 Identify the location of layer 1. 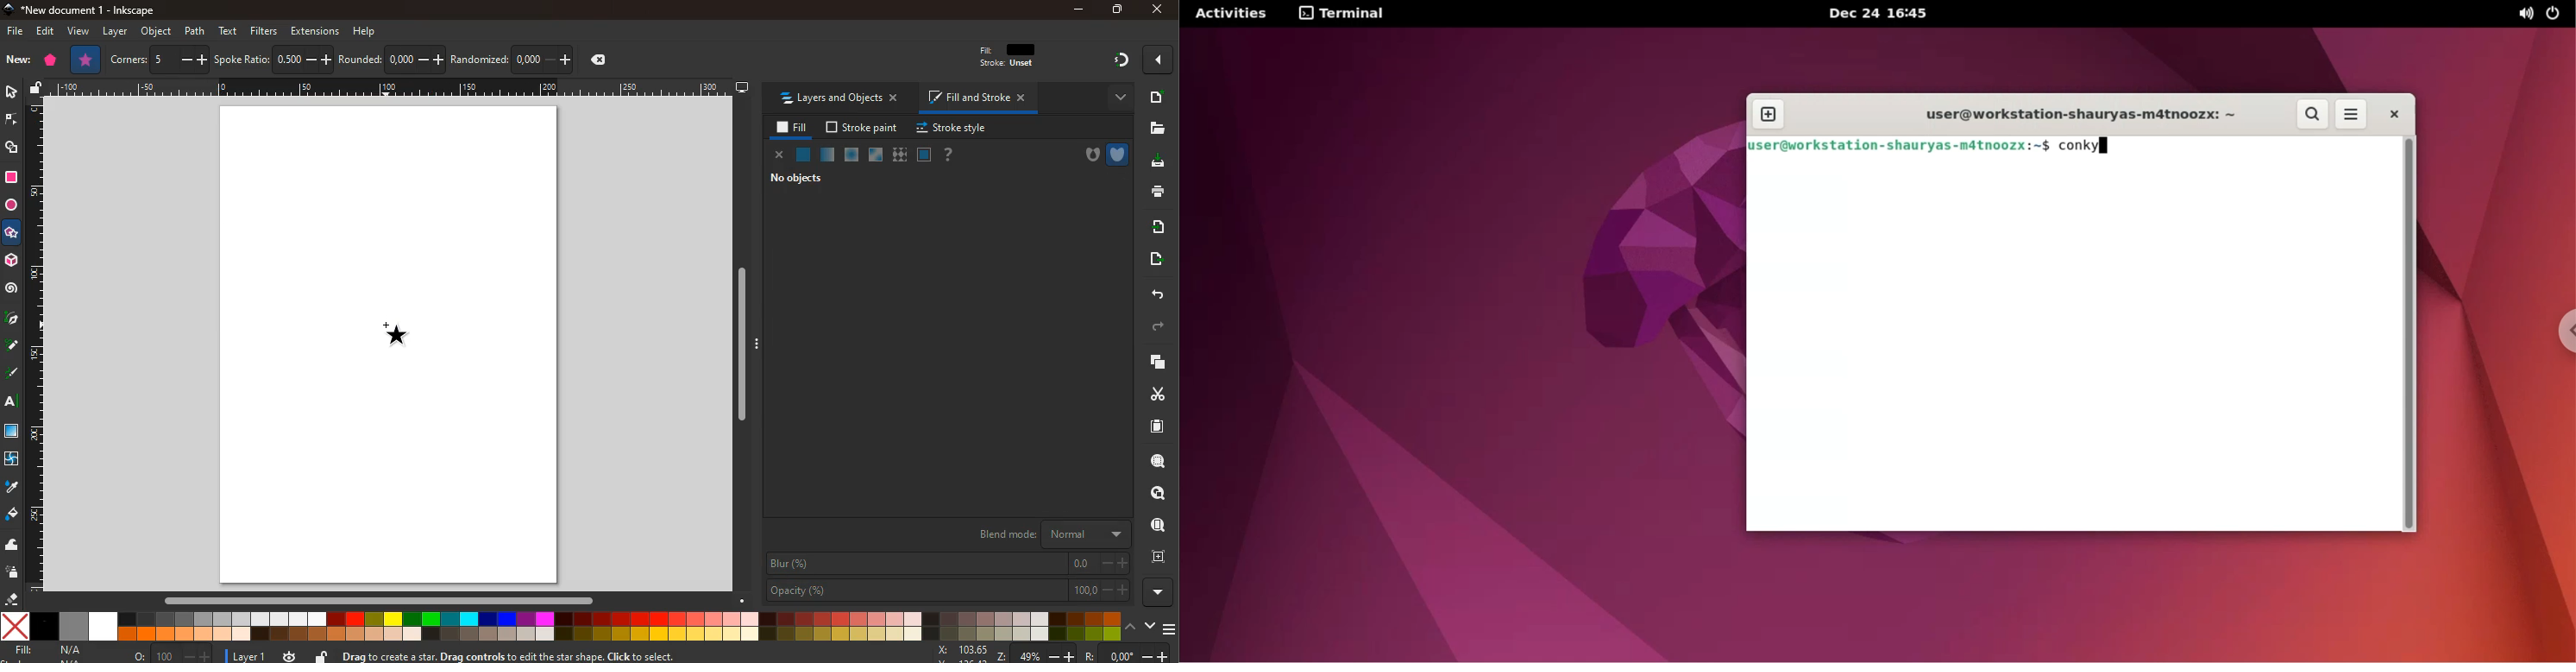
(253, 656).